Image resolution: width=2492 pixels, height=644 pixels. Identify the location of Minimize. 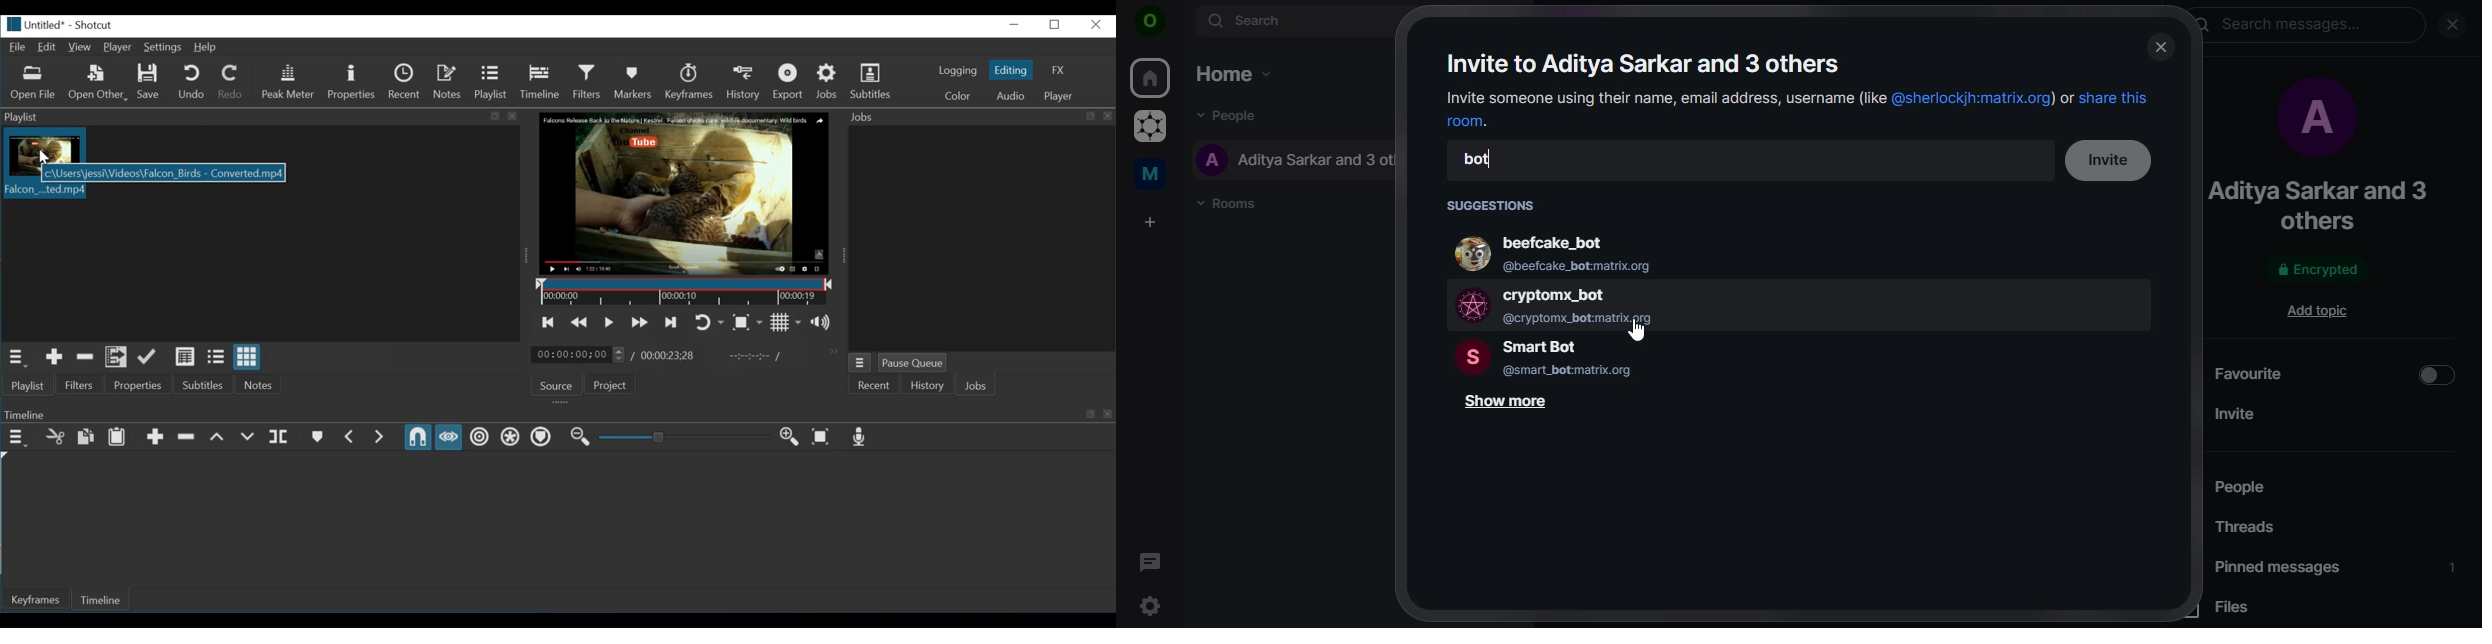
(1016, 24).